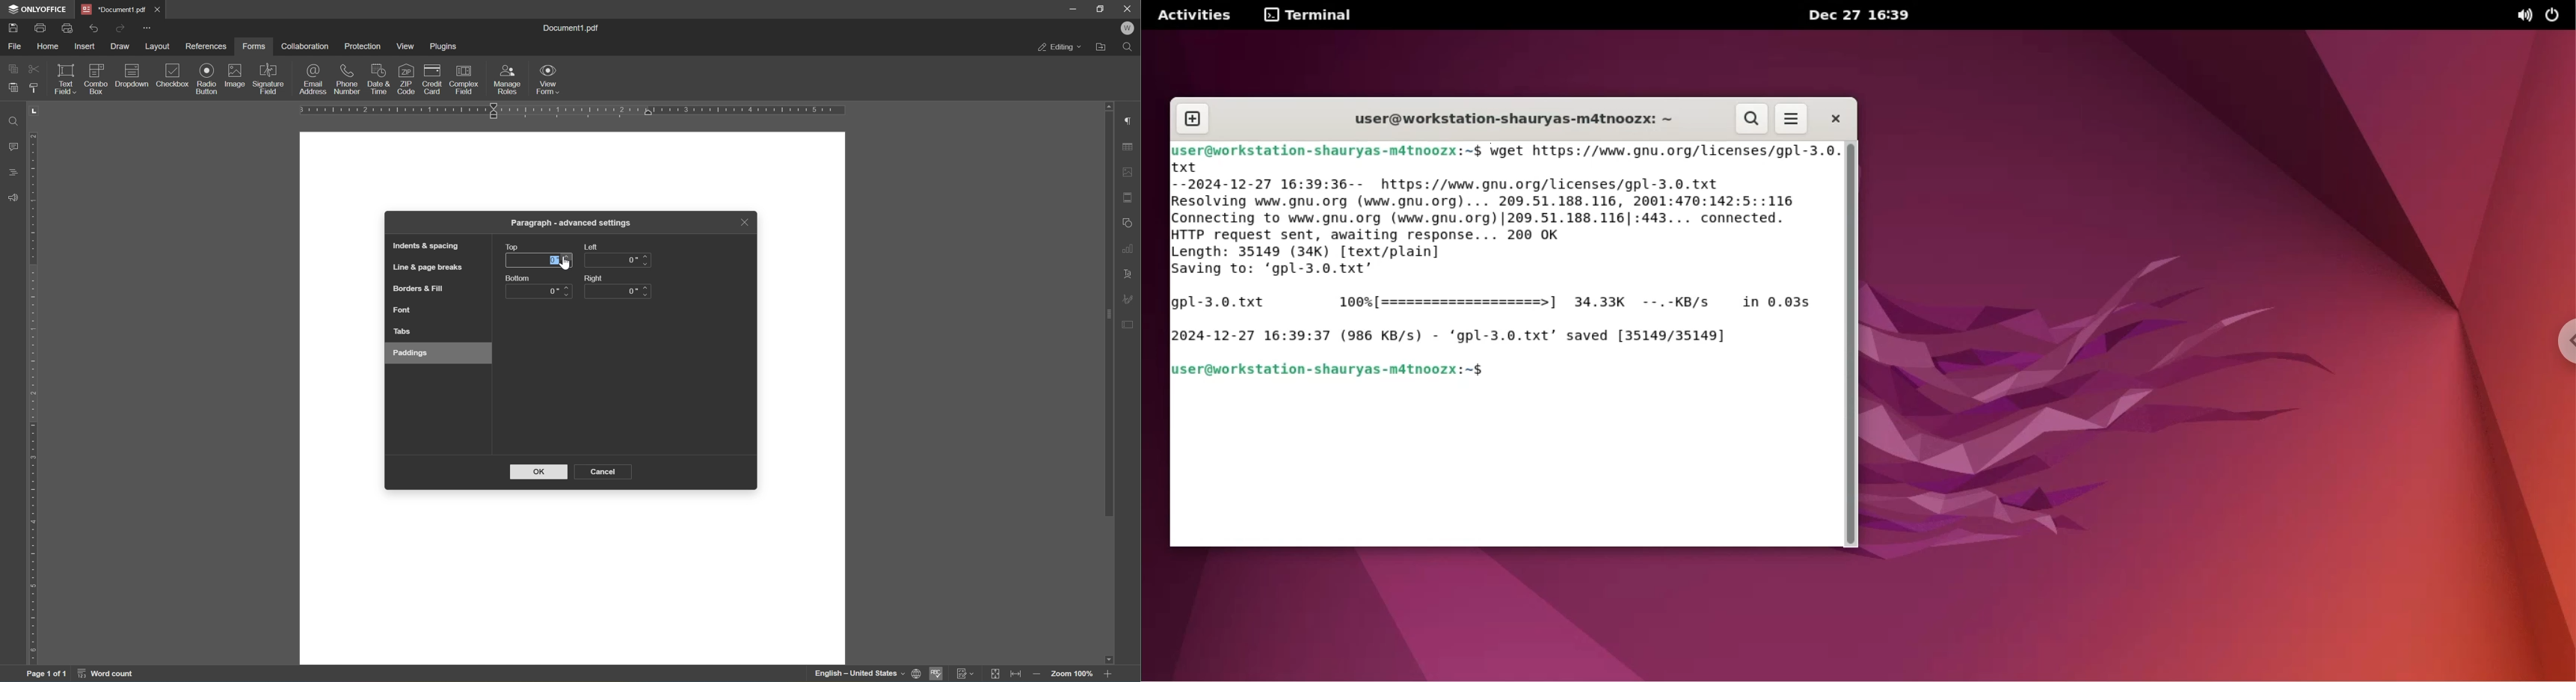 The width and height of the screenshot is (2576, 700). I want to click on borders & fill, so click(417, 290).